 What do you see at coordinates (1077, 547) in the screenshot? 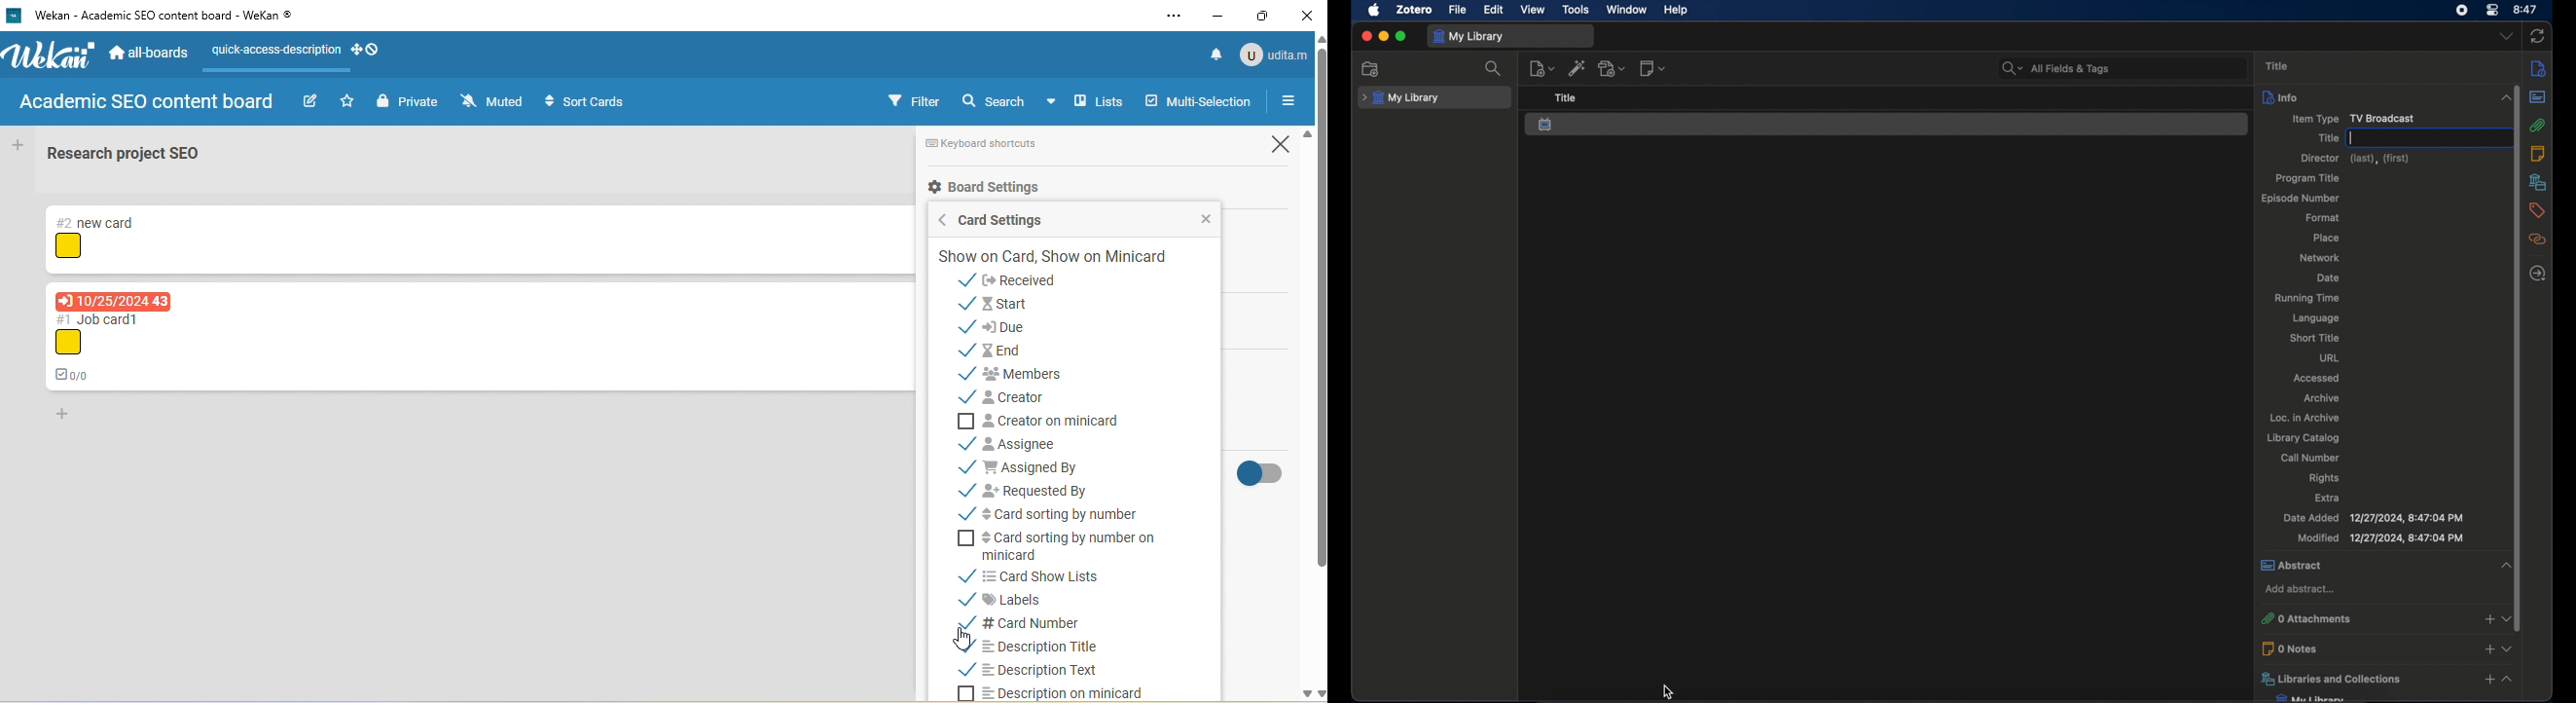
I see `card sorting by number on minicard` at bounding box center [1077, 547].